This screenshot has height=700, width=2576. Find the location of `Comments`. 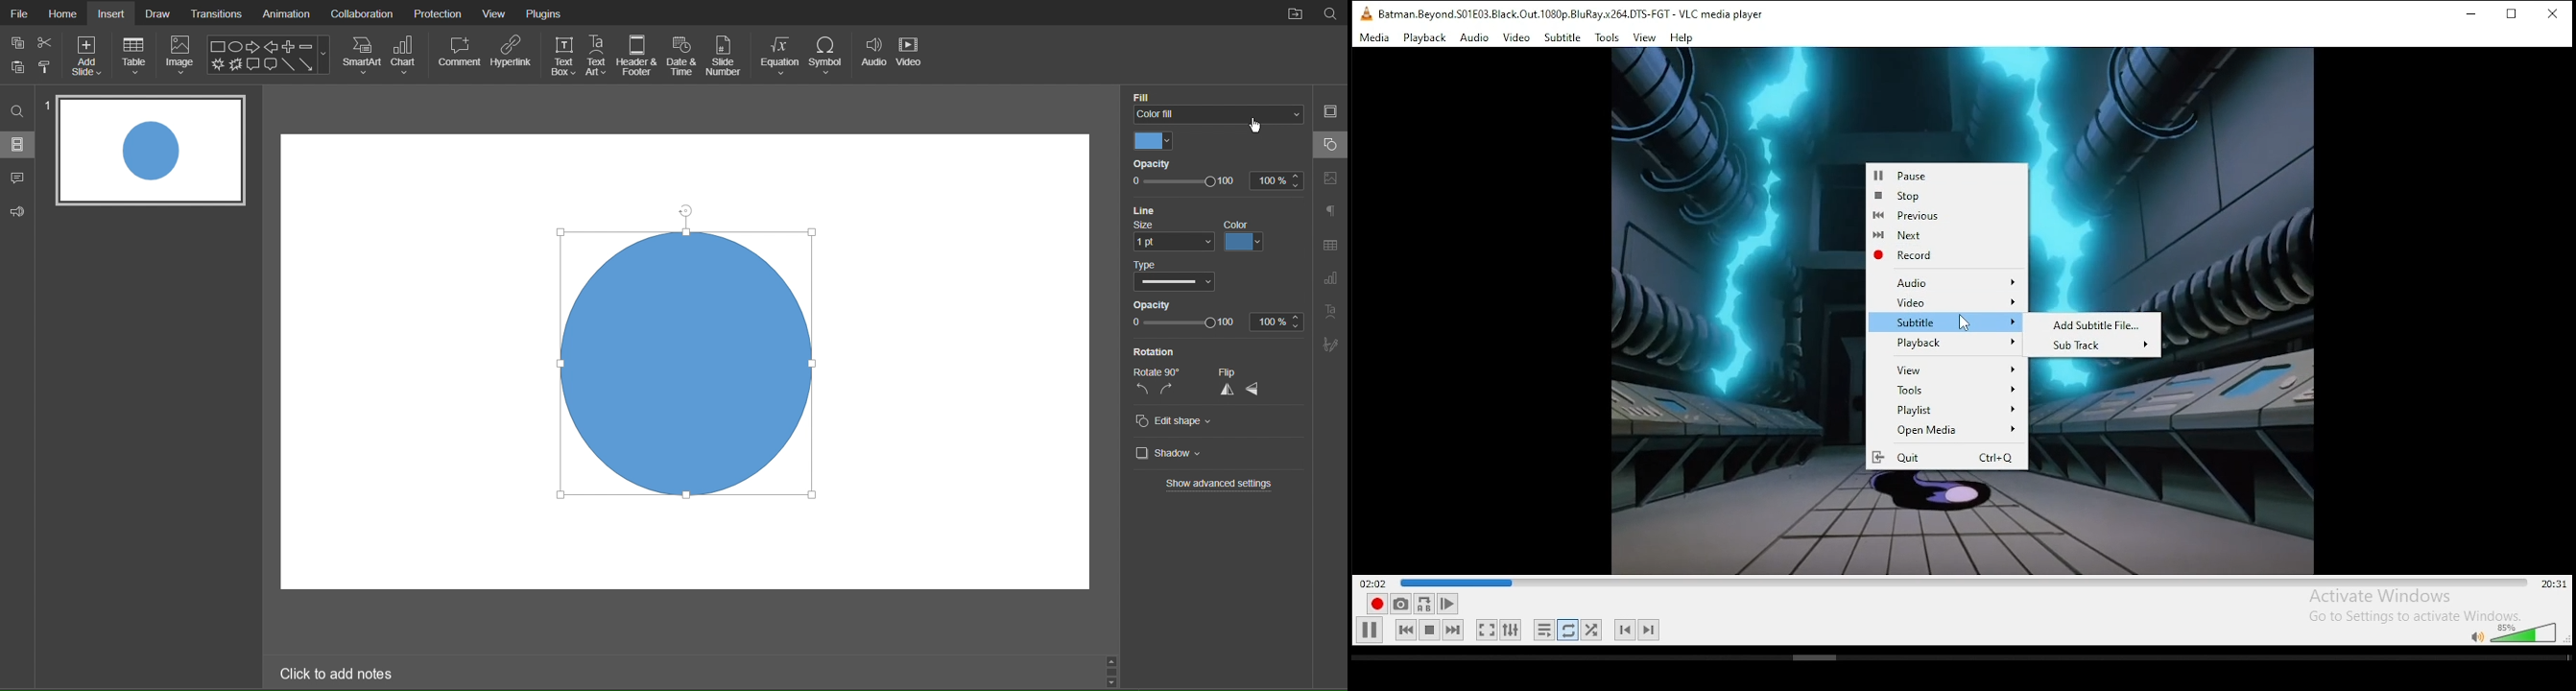

Comments is located at coordinates (18, 178).